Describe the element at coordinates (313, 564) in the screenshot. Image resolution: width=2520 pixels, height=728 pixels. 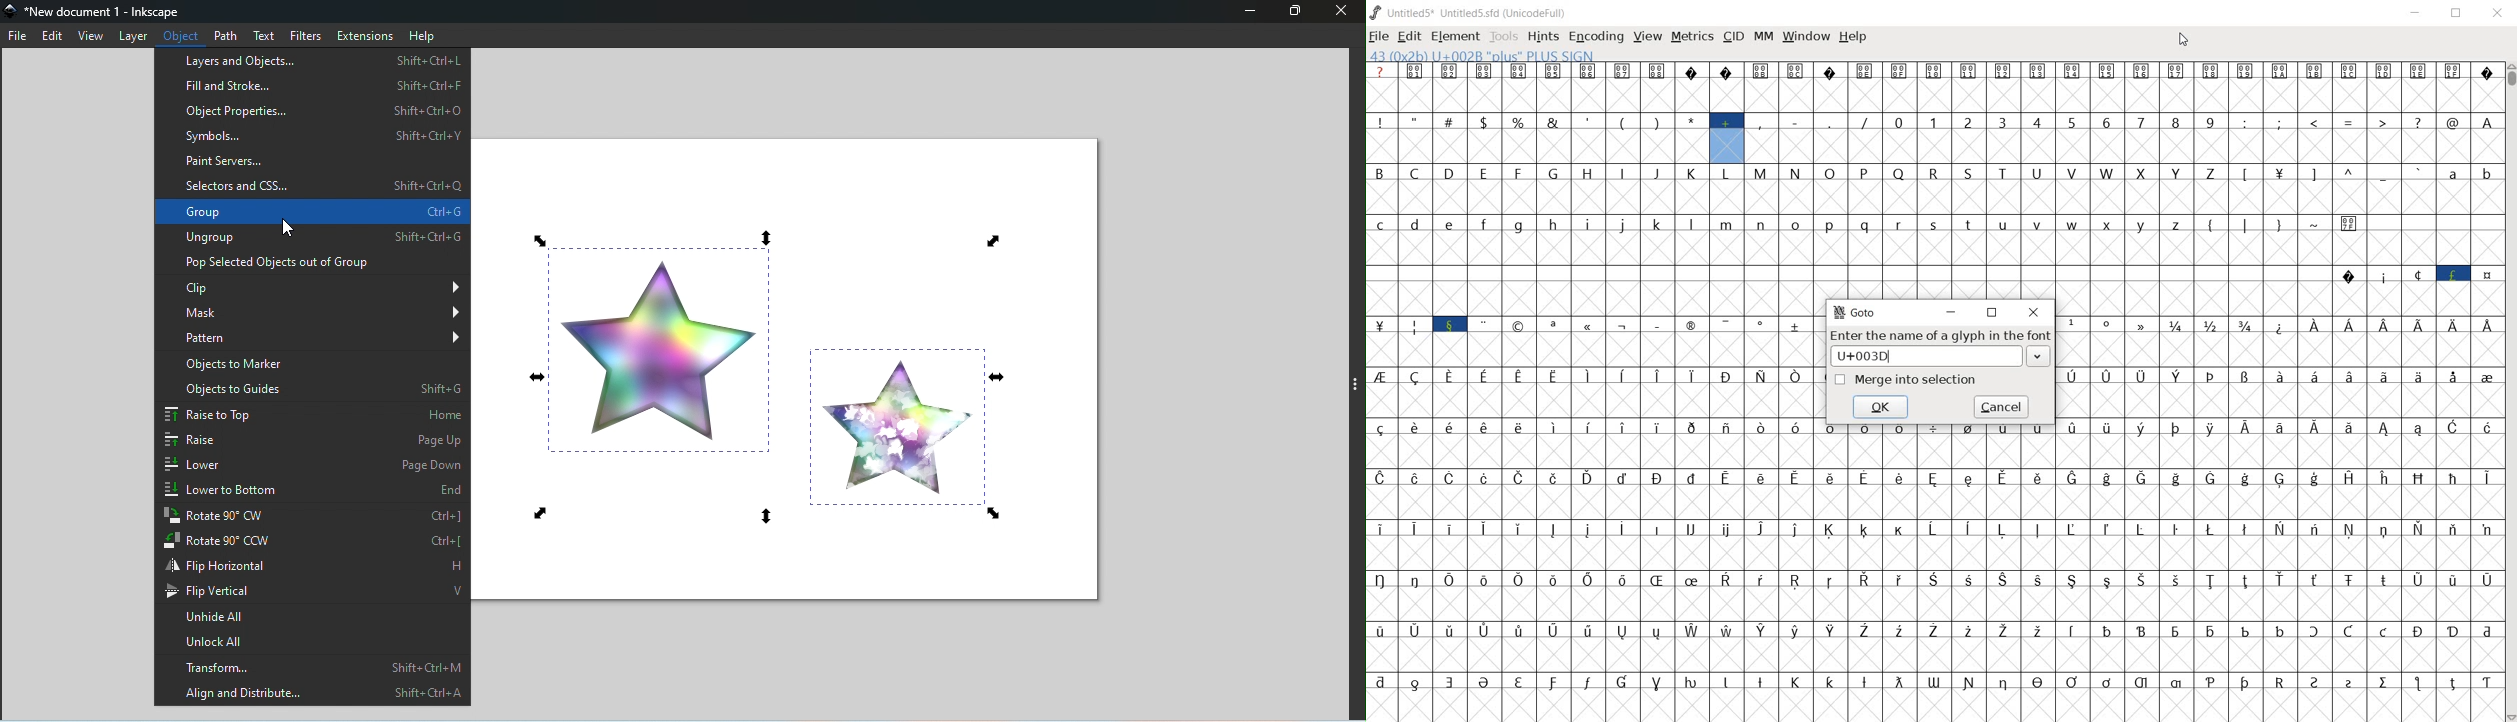
I see `Flip horizontal` at that location.